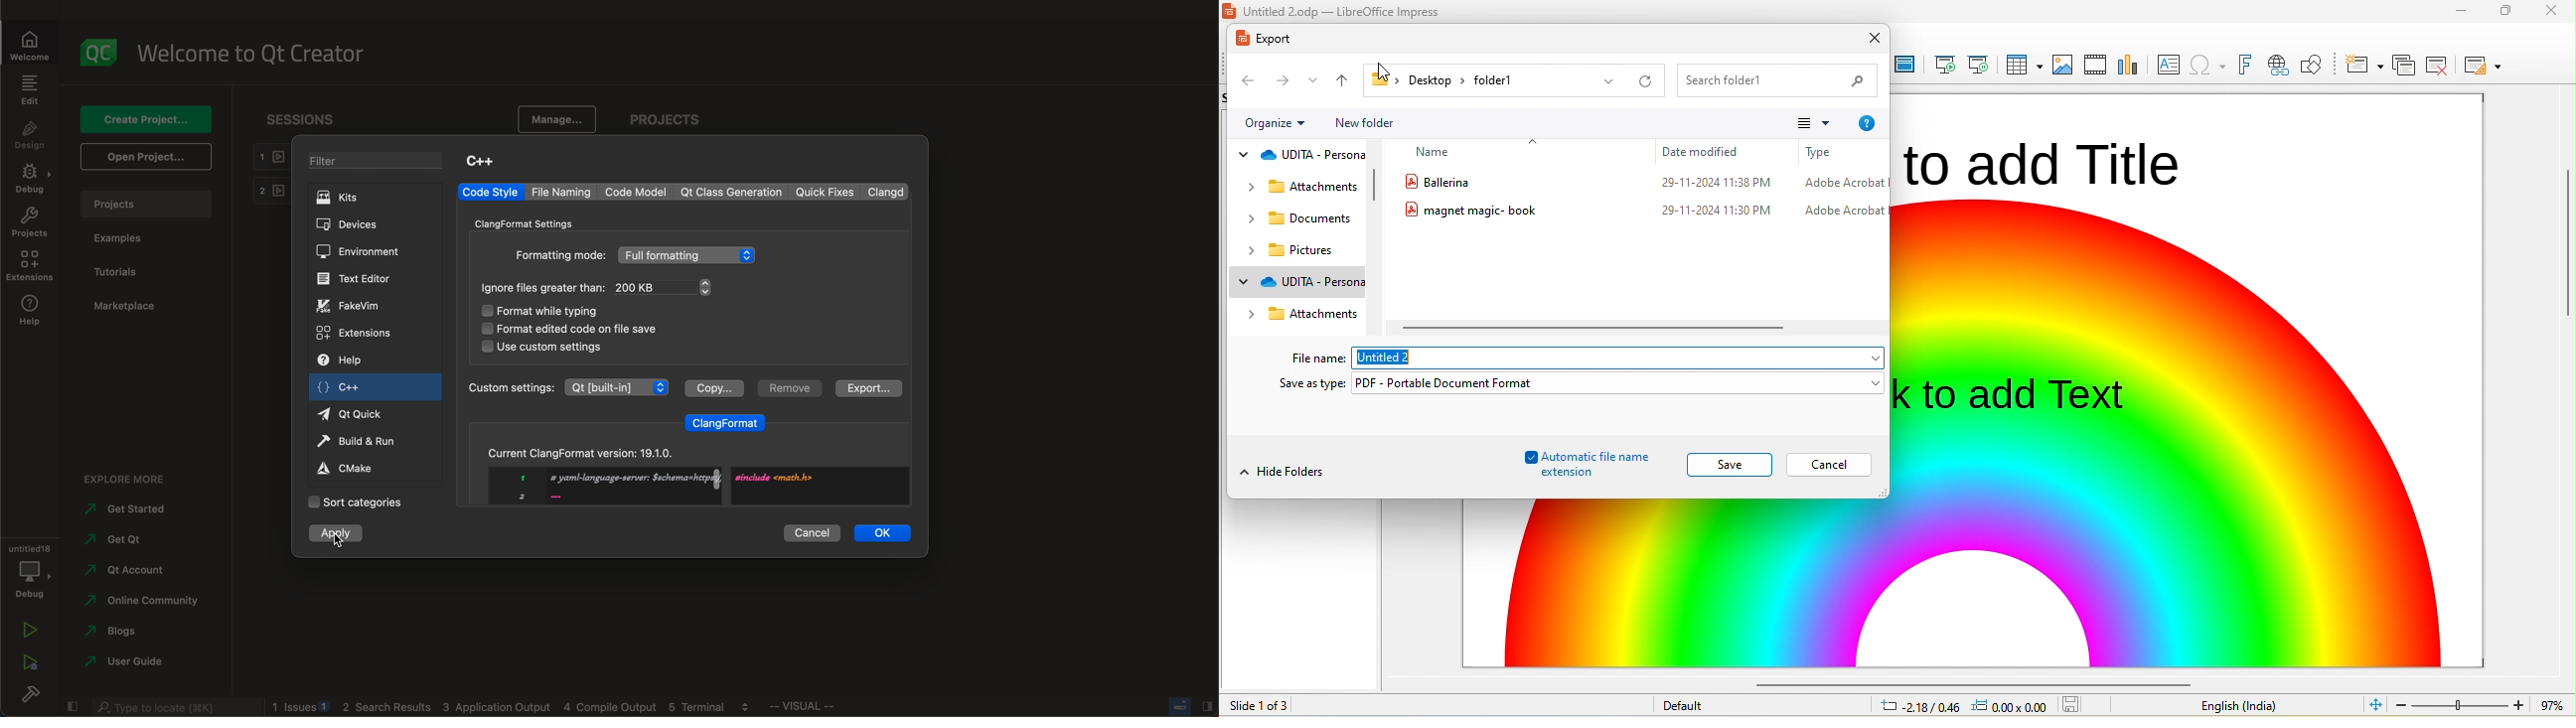 This screenshot has width=2576, height=728. What do you see at coordinates (355, 468) in the screenshot?
I see `cmake` at bounding box center [355, 468].